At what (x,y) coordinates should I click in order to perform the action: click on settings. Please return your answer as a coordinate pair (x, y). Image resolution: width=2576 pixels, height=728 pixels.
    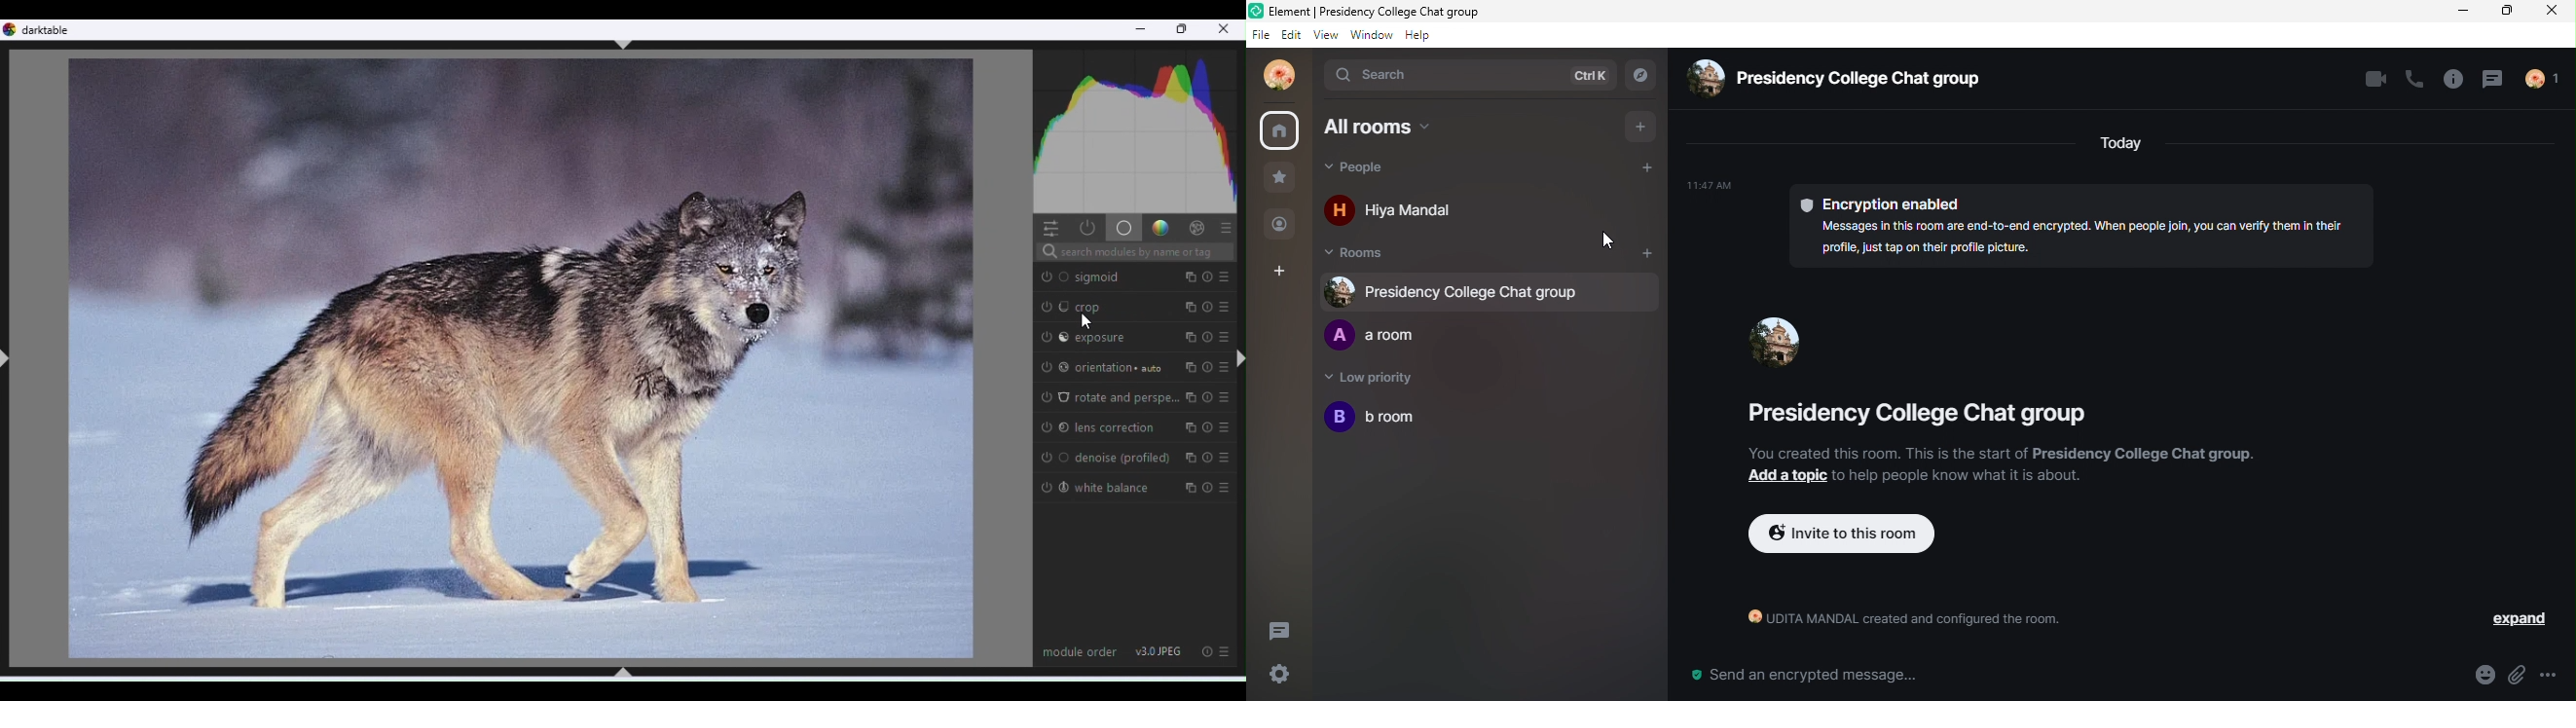
    Looking at the image, I should click on (1276, 675).